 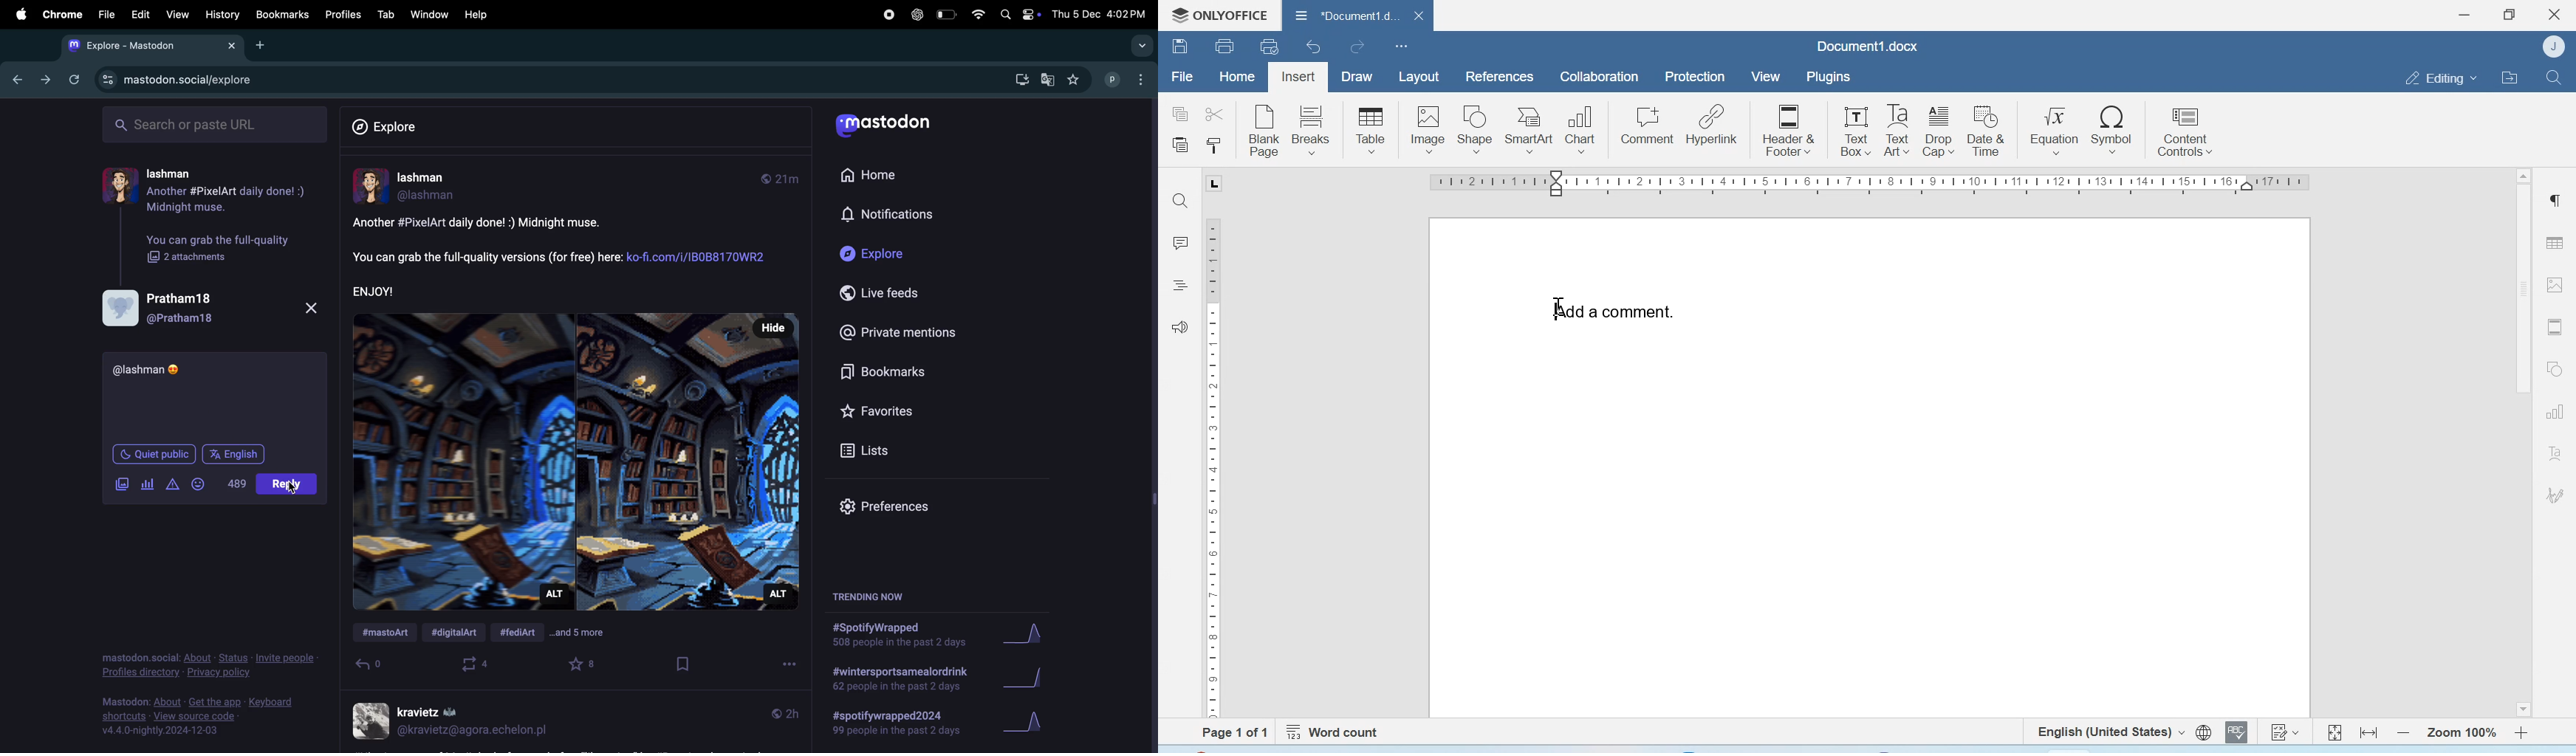 What do you see at coordinates (2554, 199) in the screenshot?
I see `Paragraph settings` at bounding box center [2554, 199].